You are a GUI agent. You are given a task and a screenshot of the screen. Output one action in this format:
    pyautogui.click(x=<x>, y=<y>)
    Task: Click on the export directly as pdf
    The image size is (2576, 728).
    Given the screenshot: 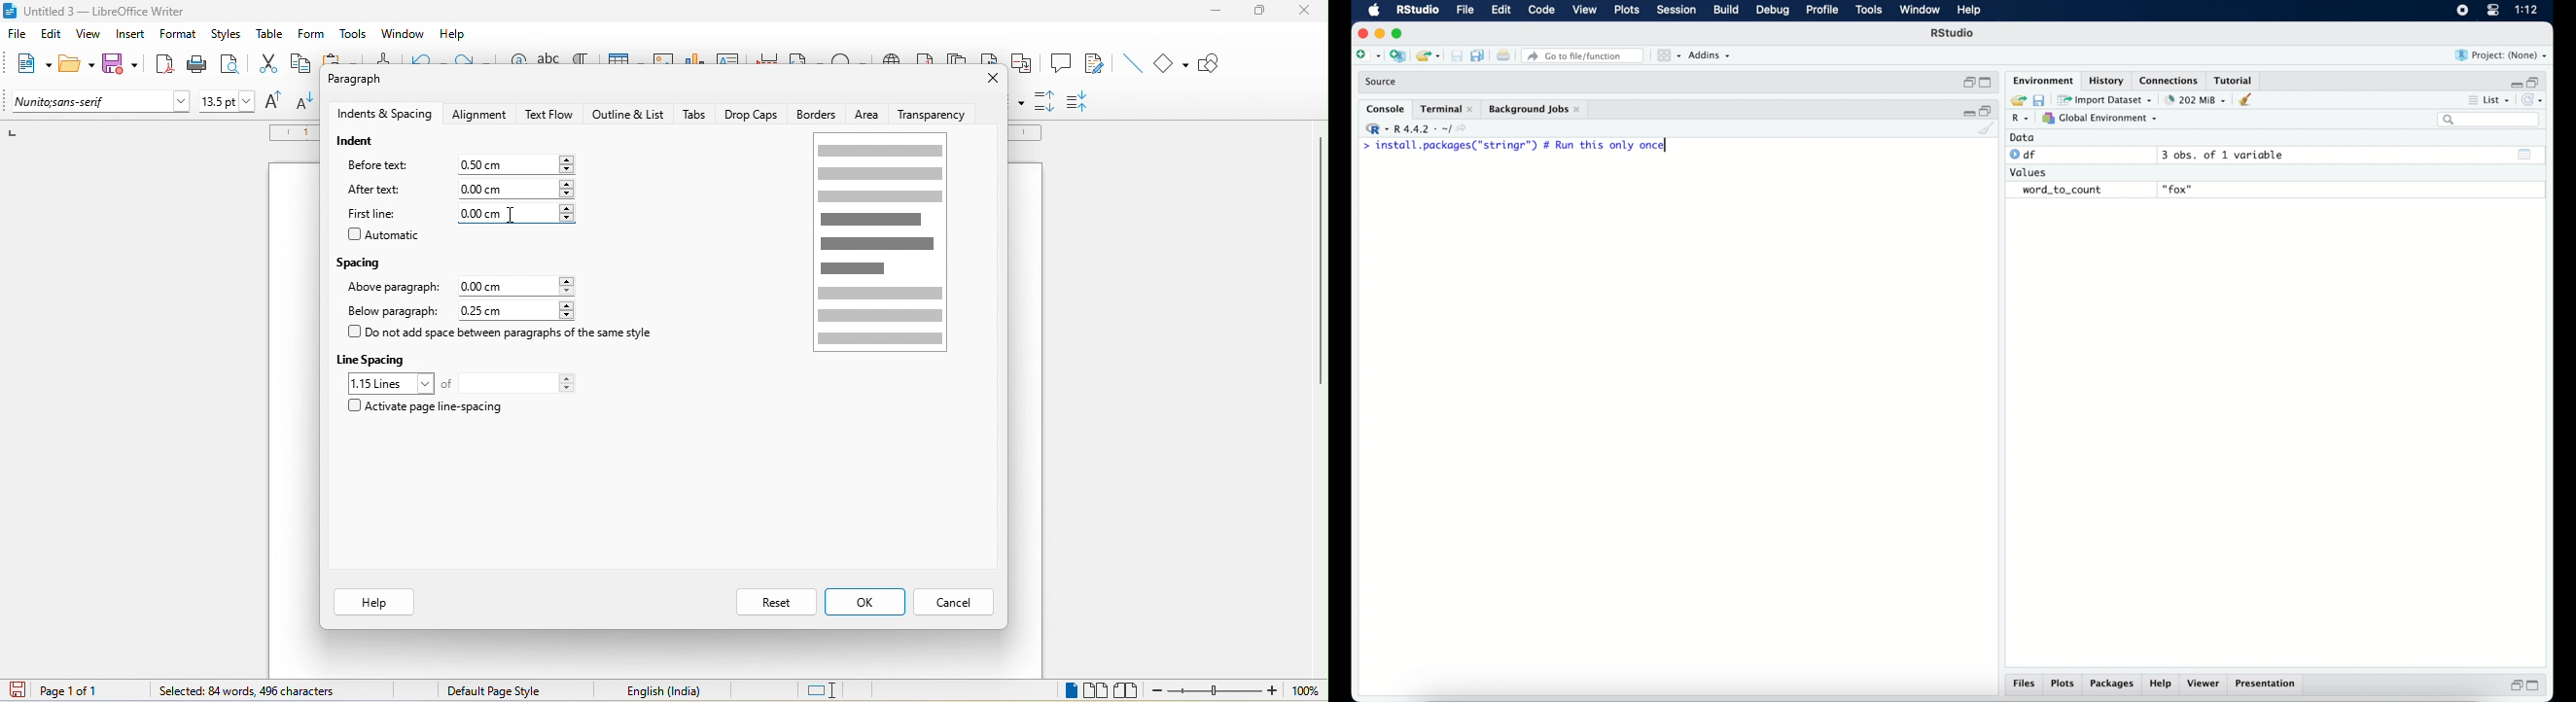 What is the action you would take?
    pyautogui.click(x=163, y=63)
    